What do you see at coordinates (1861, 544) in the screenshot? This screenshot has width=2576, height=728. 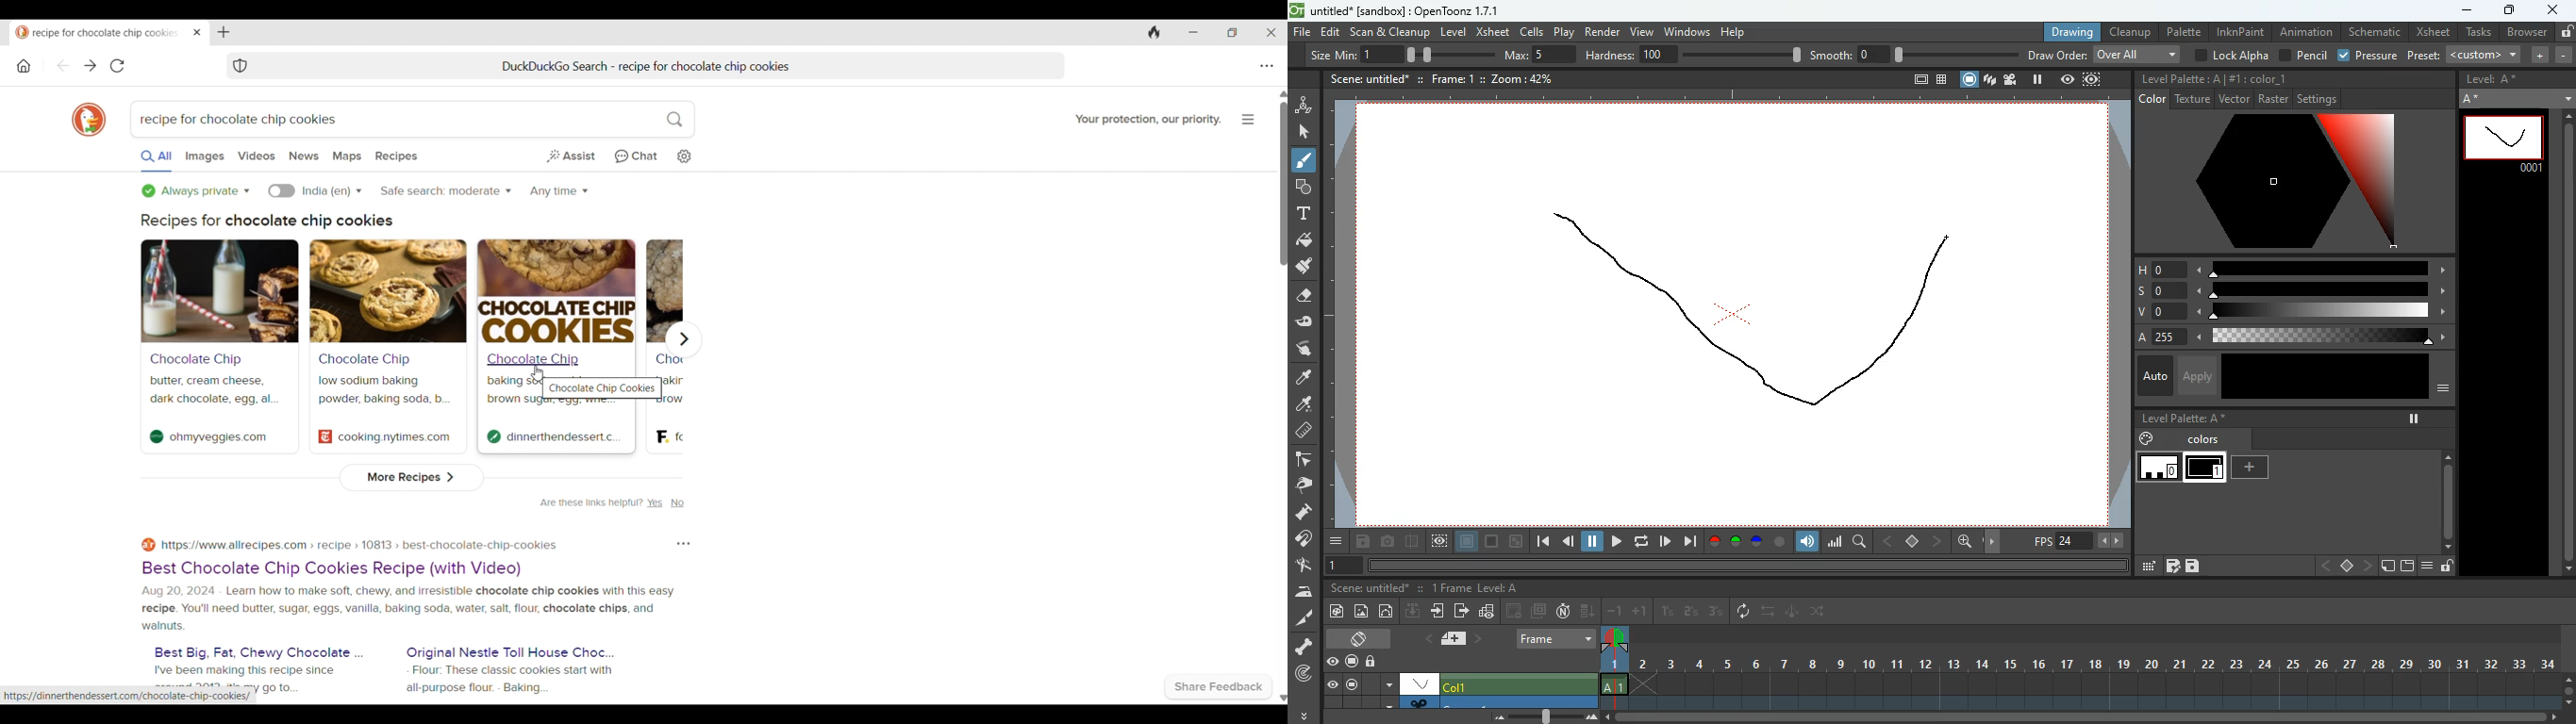 I see `search` at bounding box center [1861, 544].